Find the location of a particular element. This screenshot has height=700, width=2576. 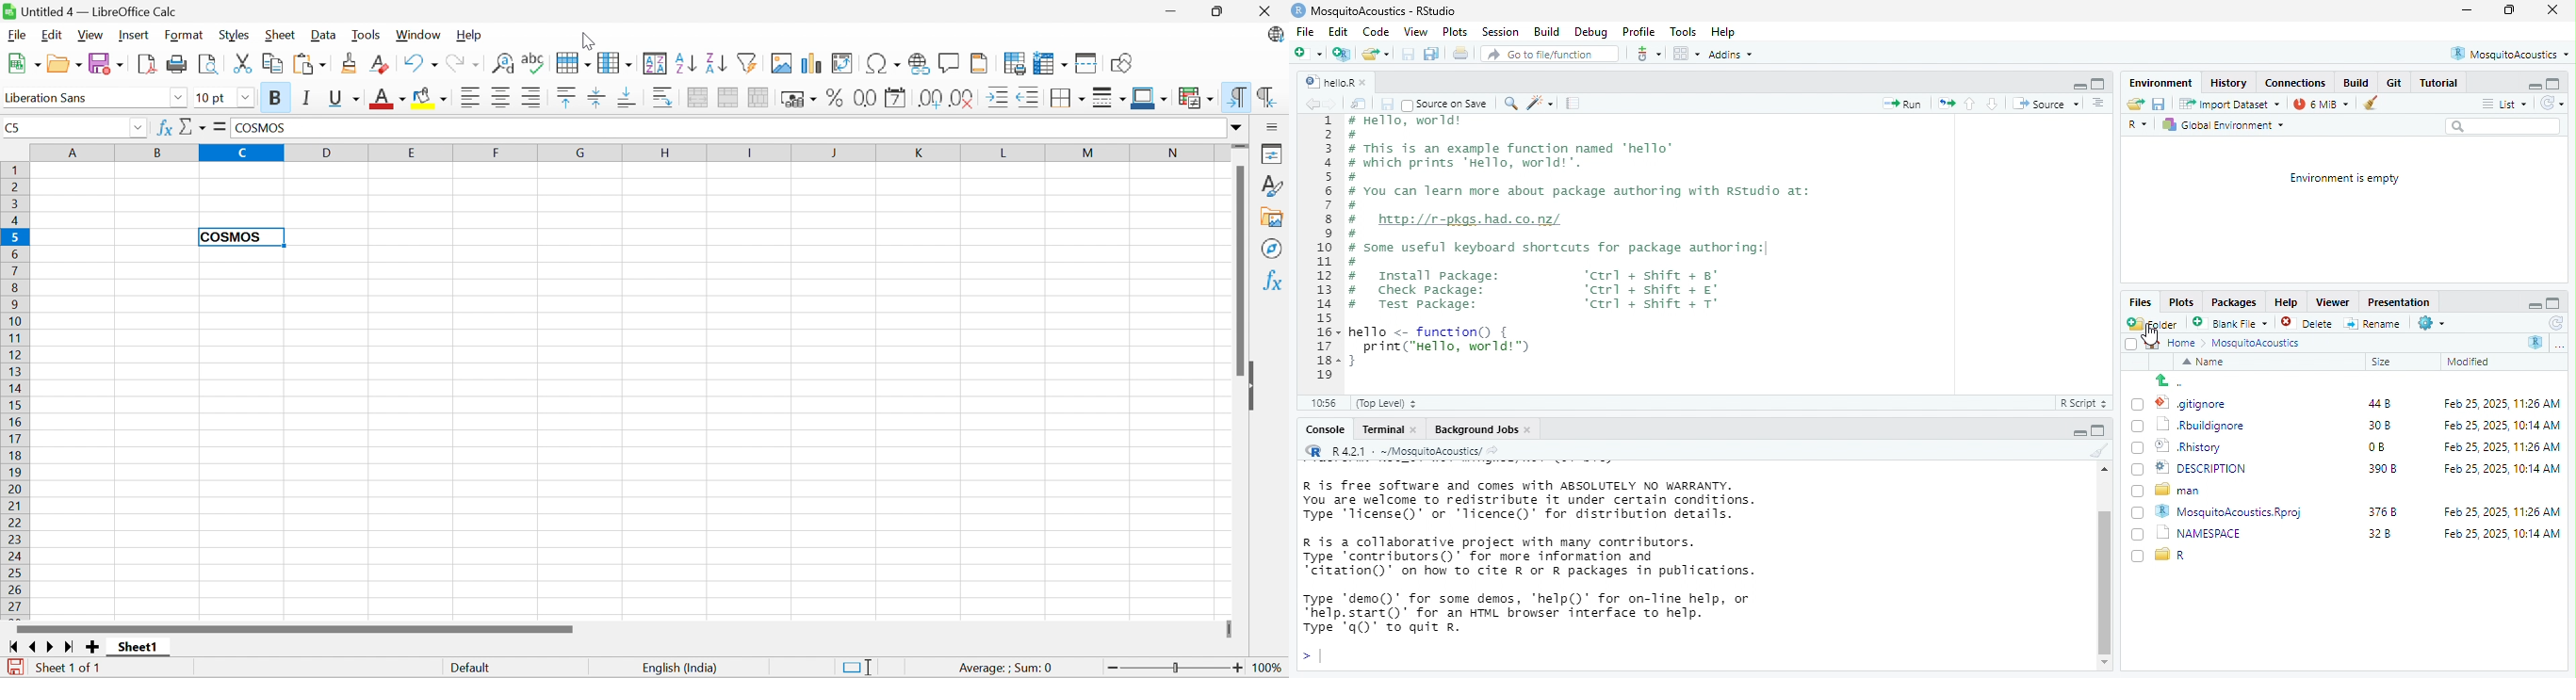

Help is located at coordinates (472, 36).